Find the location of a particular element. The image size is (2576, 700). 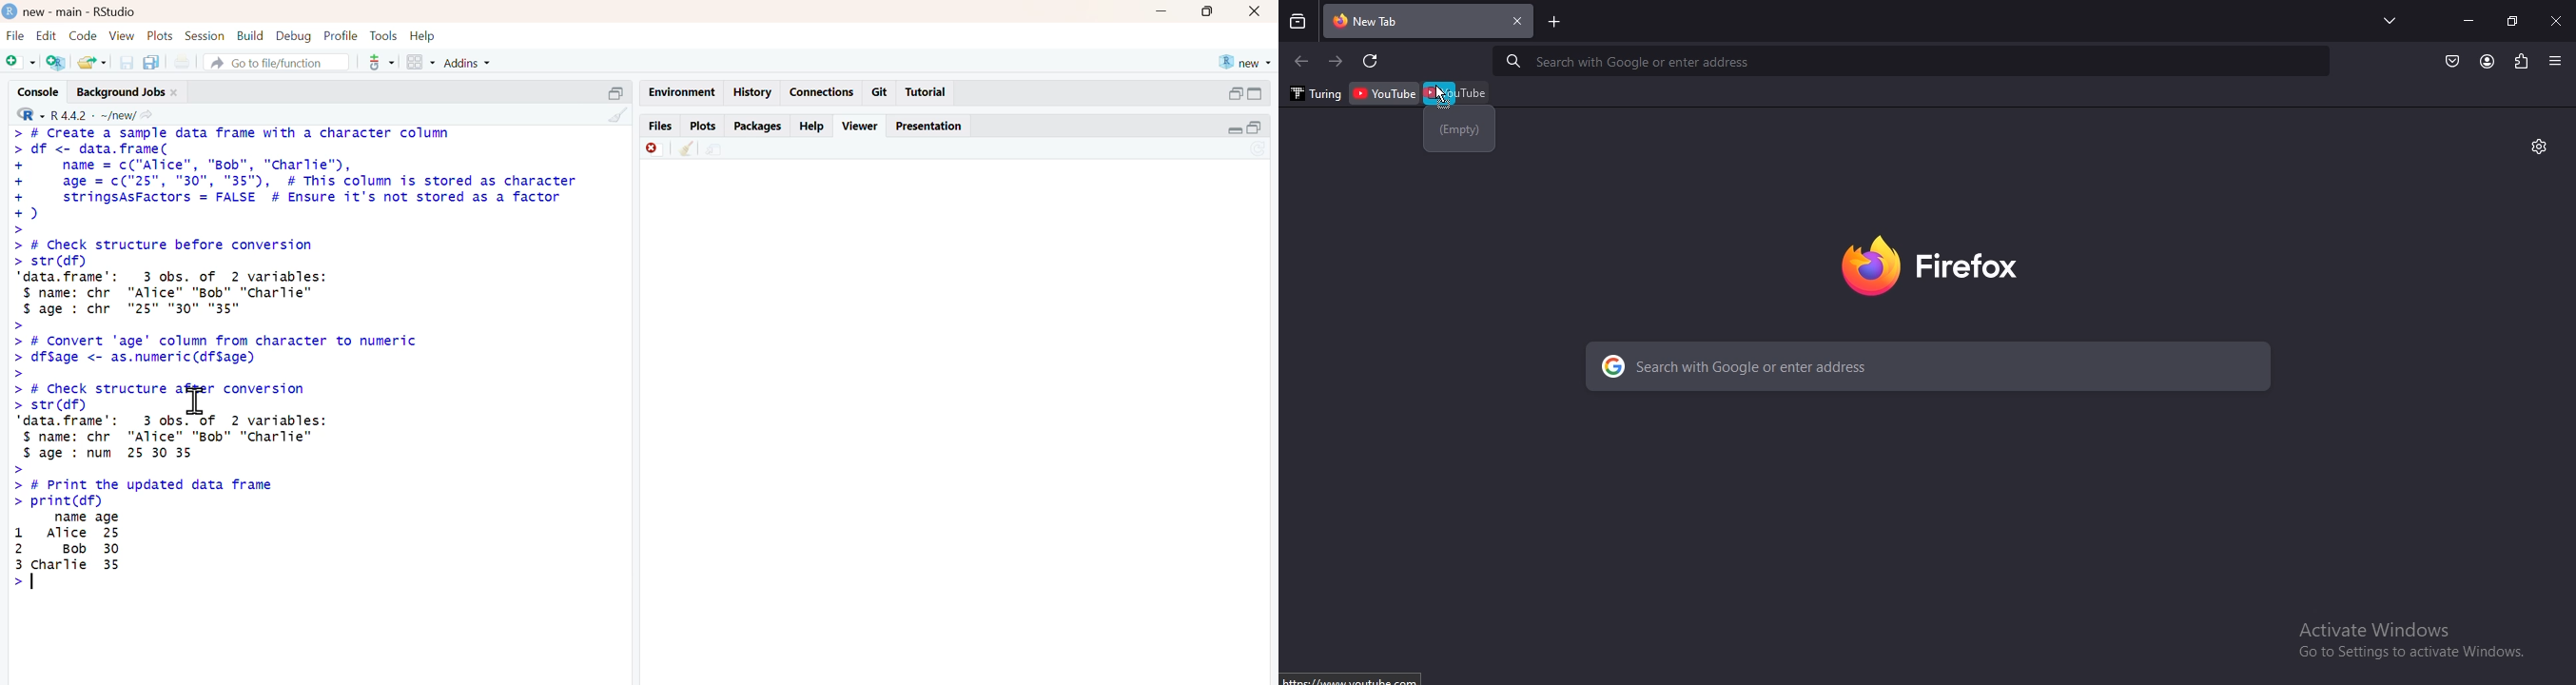

Environment  is located at coordinates (683, 92).